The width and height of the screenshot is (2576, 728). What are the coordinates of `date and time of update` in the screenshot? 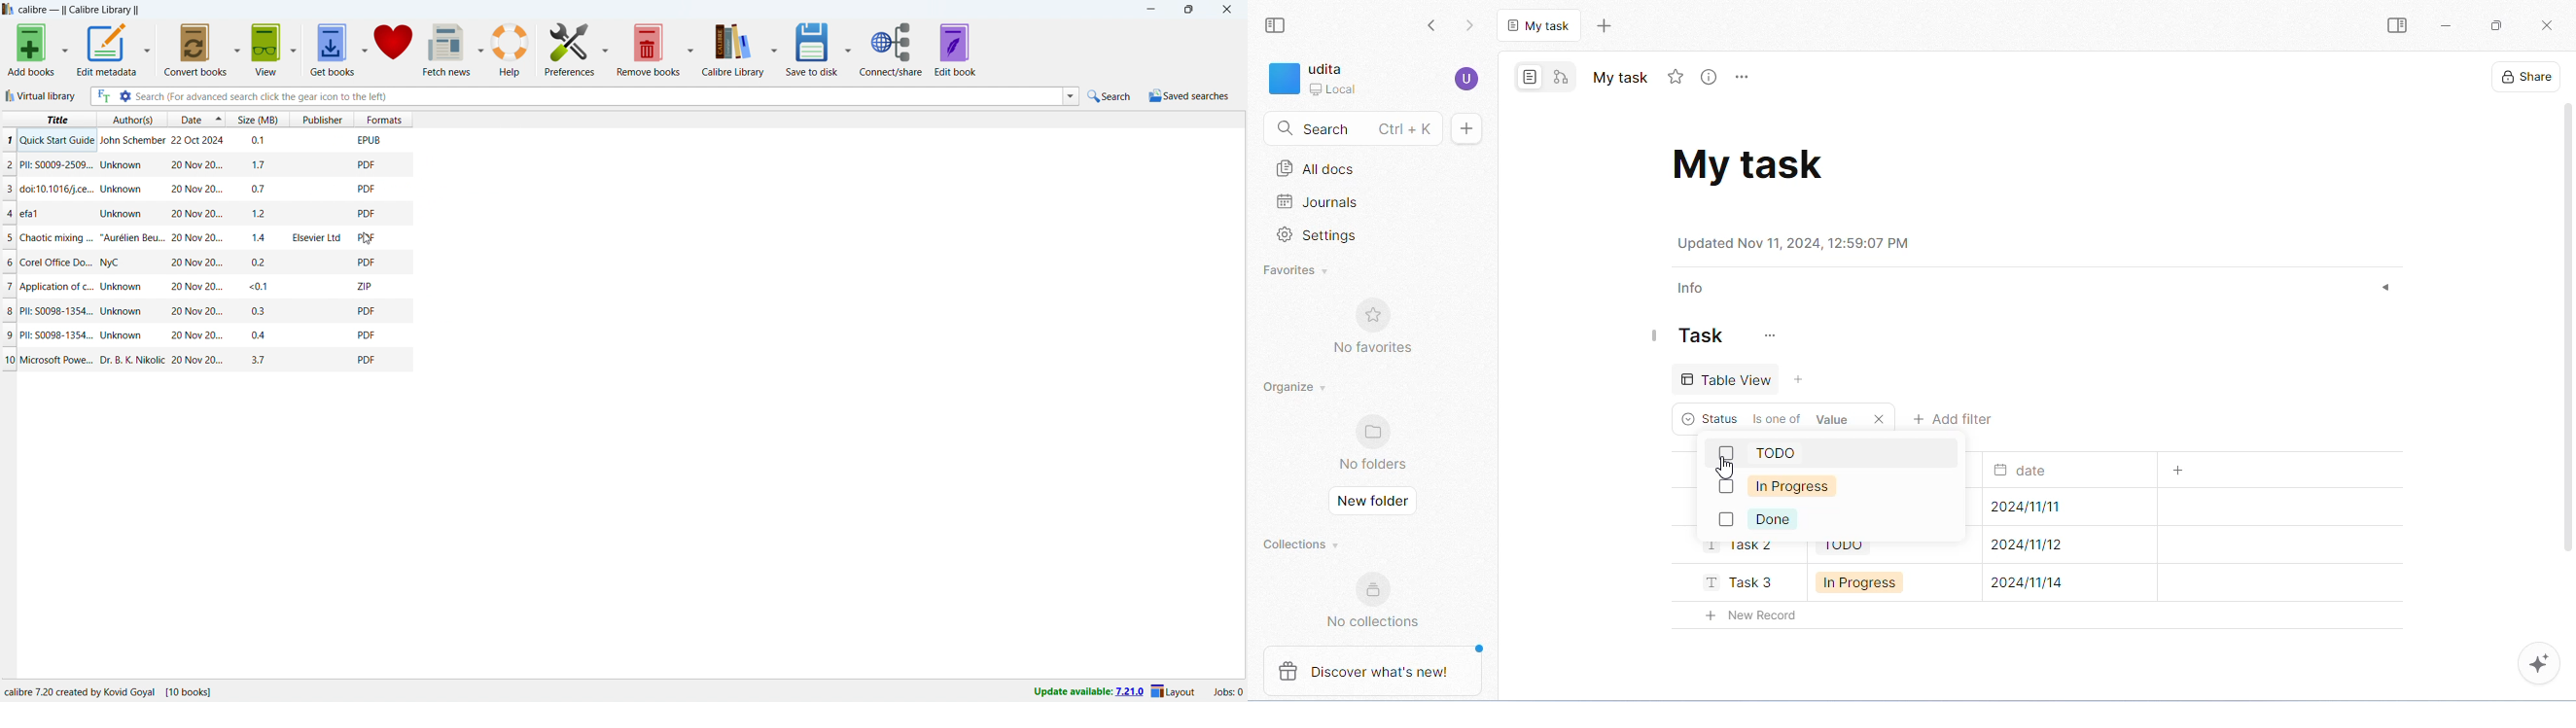 It's located at (1797, 242).